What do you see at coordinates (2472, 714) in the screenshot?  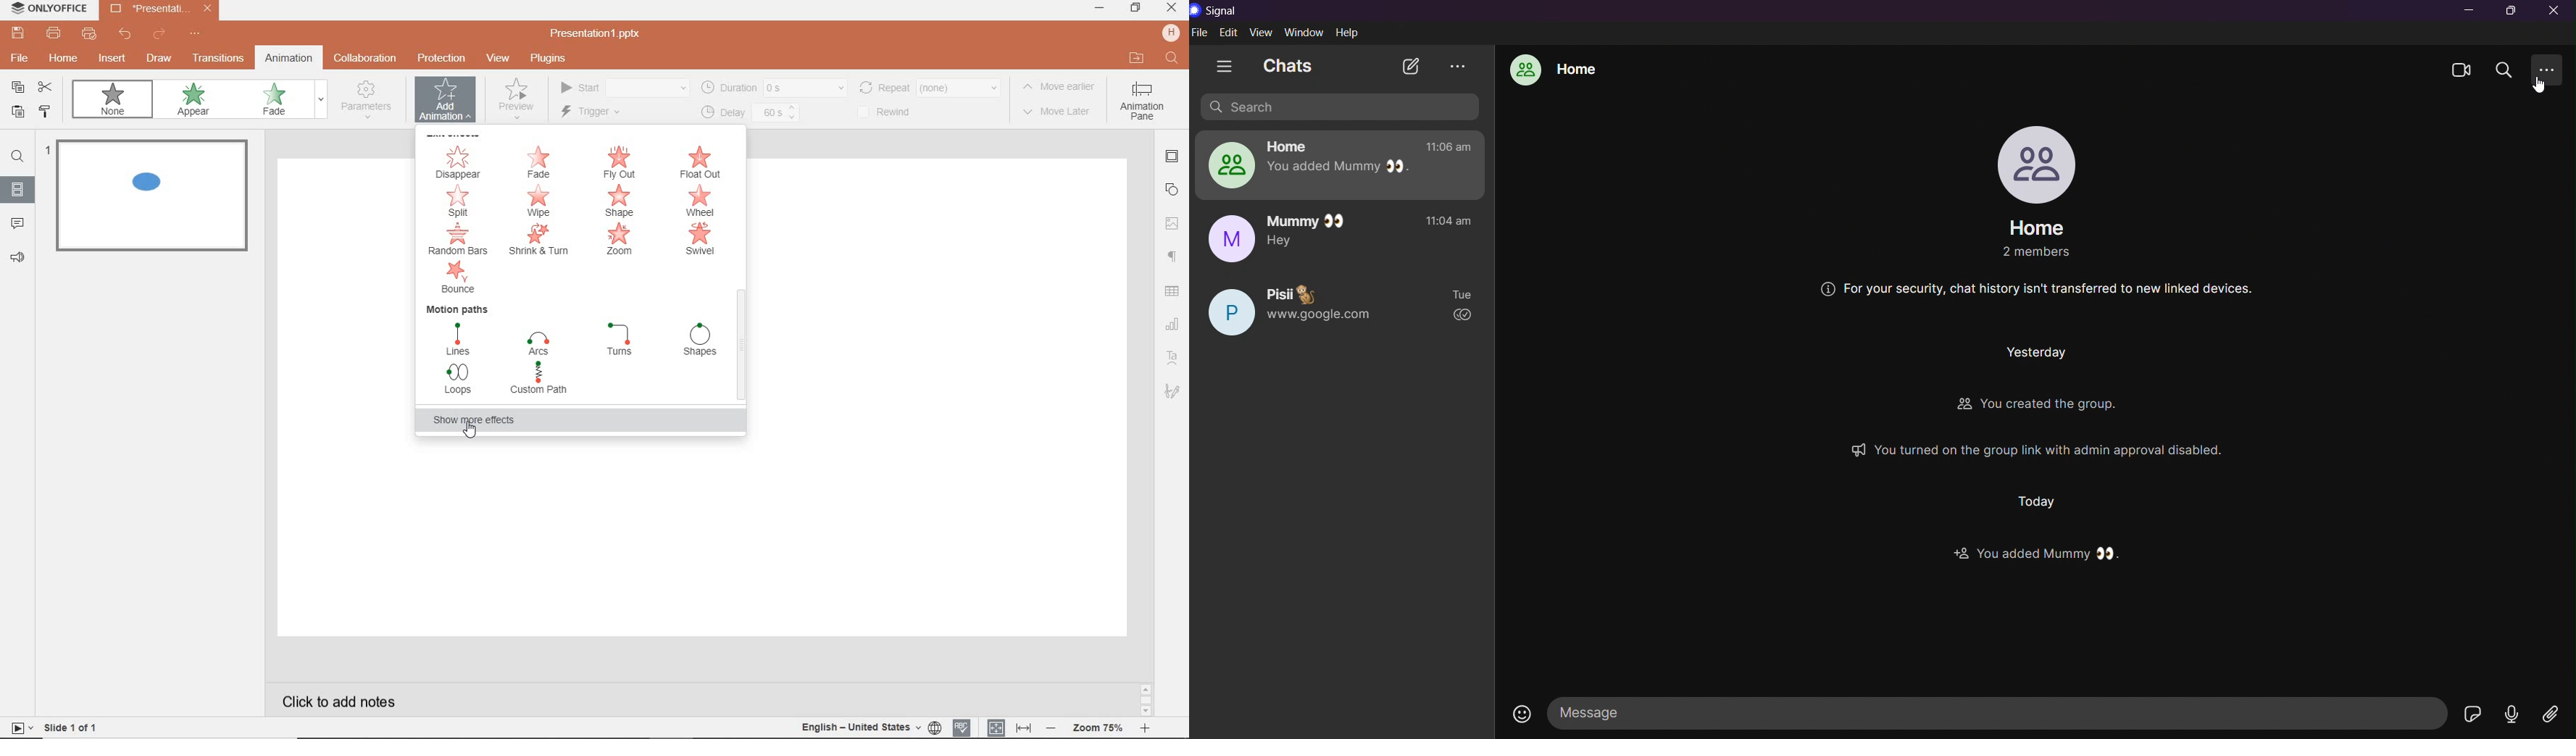 I see `stickers` at bounding box center [2472, 714].